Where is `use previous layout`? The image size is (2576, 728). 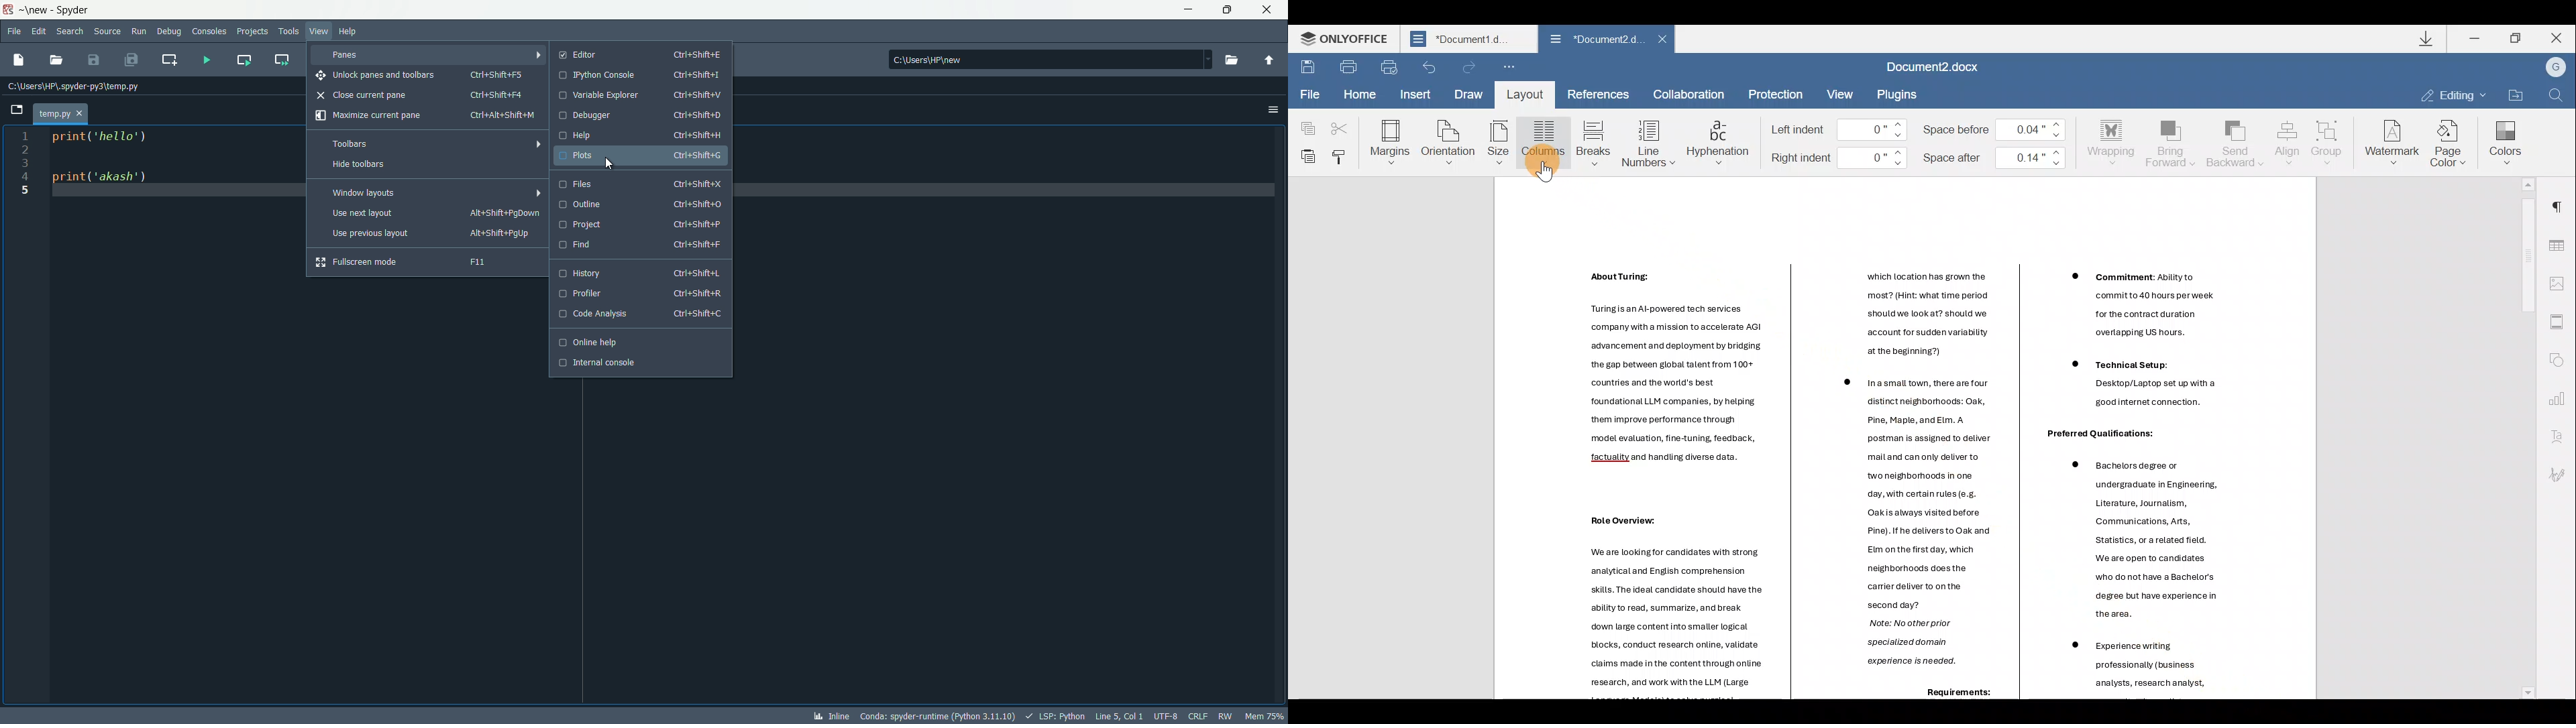
use previous layout is located at coordinates (432, 234).